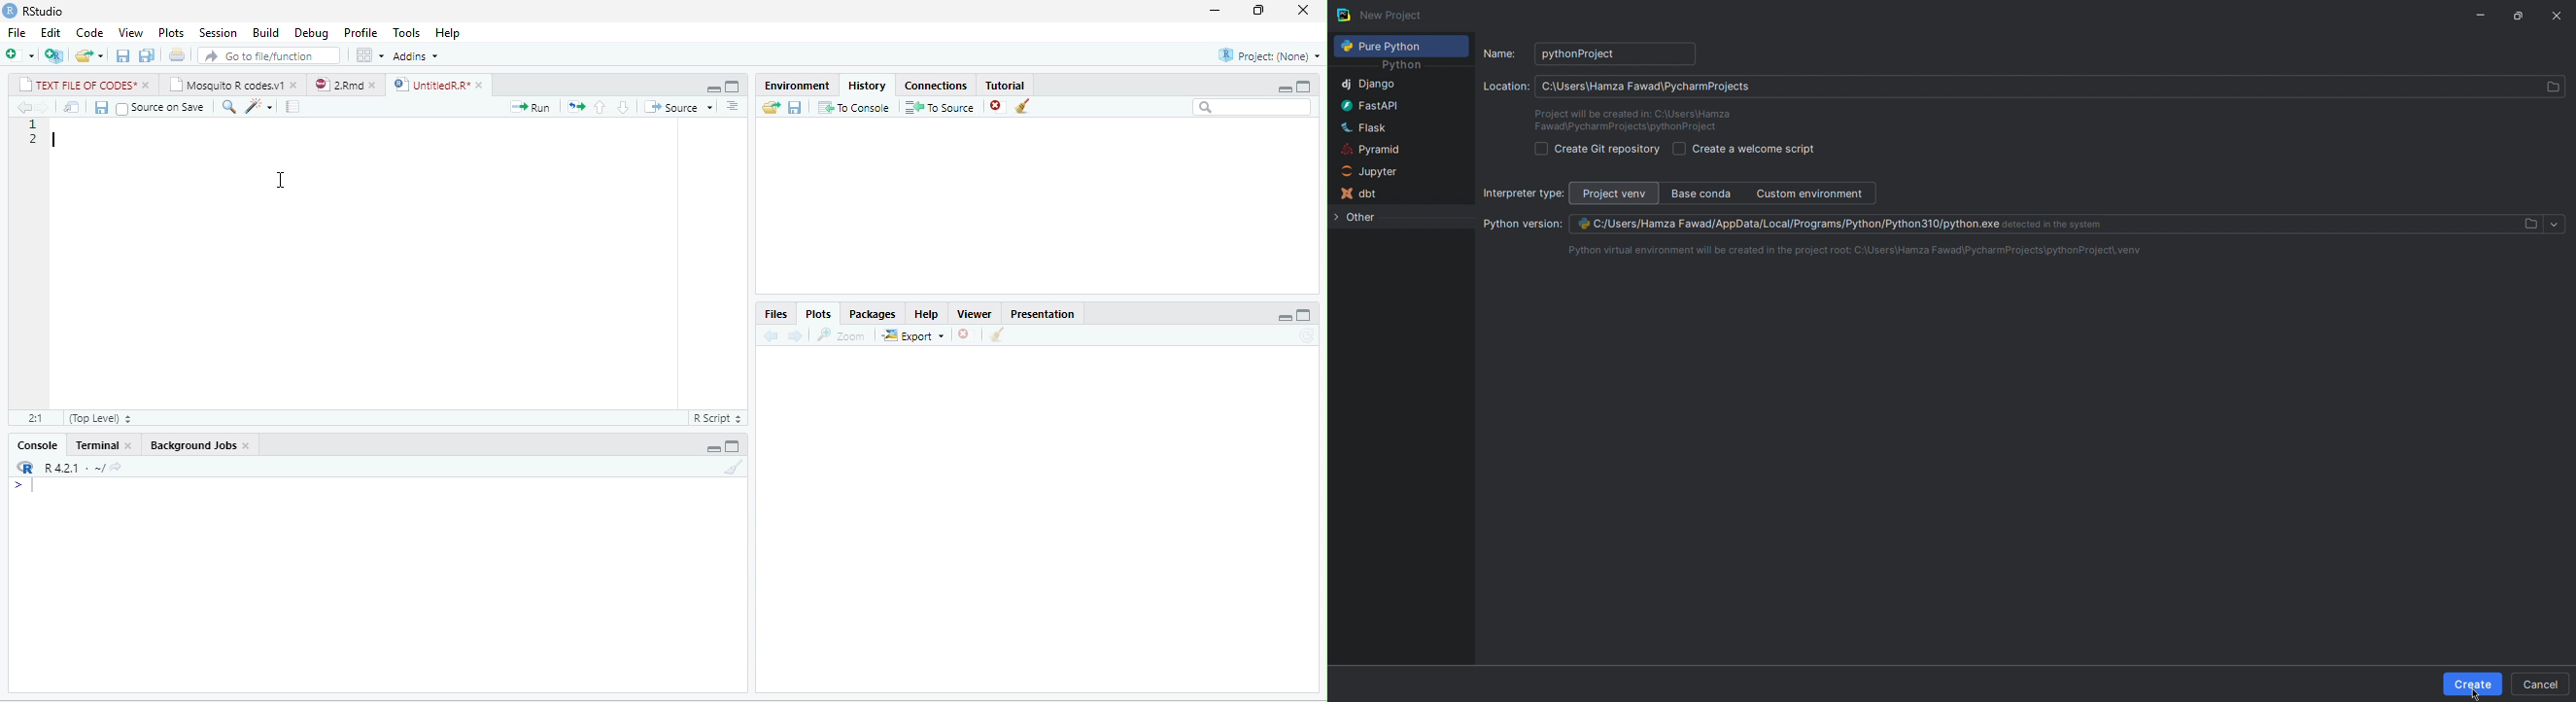 This screenshot has height=728, width=2576. What do you see at coordinates (1500, 53) in the screenshot?
I see `Name` at bounding box center [1500, 53].